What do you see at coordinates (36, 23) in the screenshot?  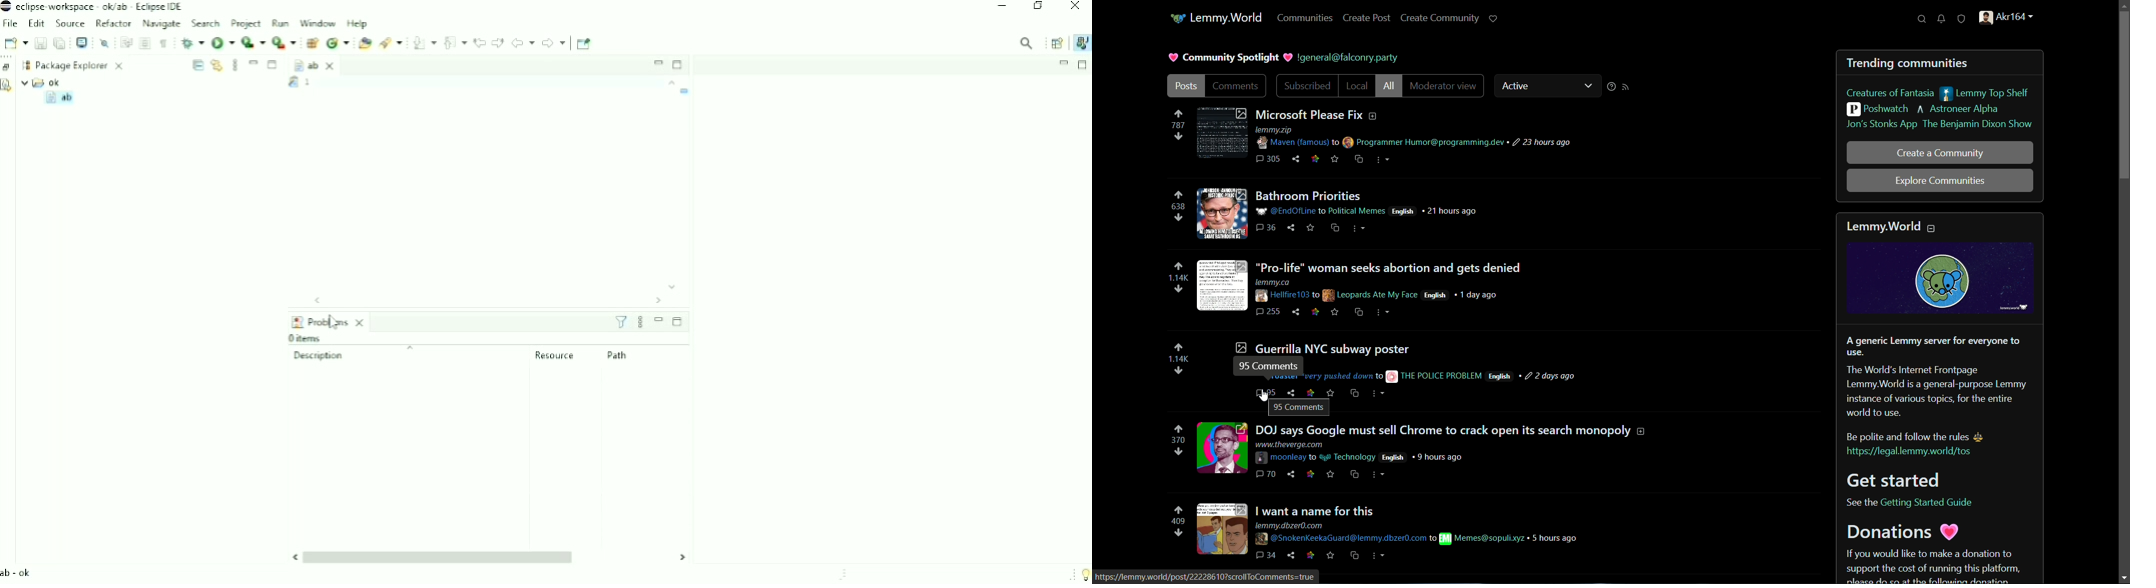 I see `Edit` at bounding box center [36, 23].